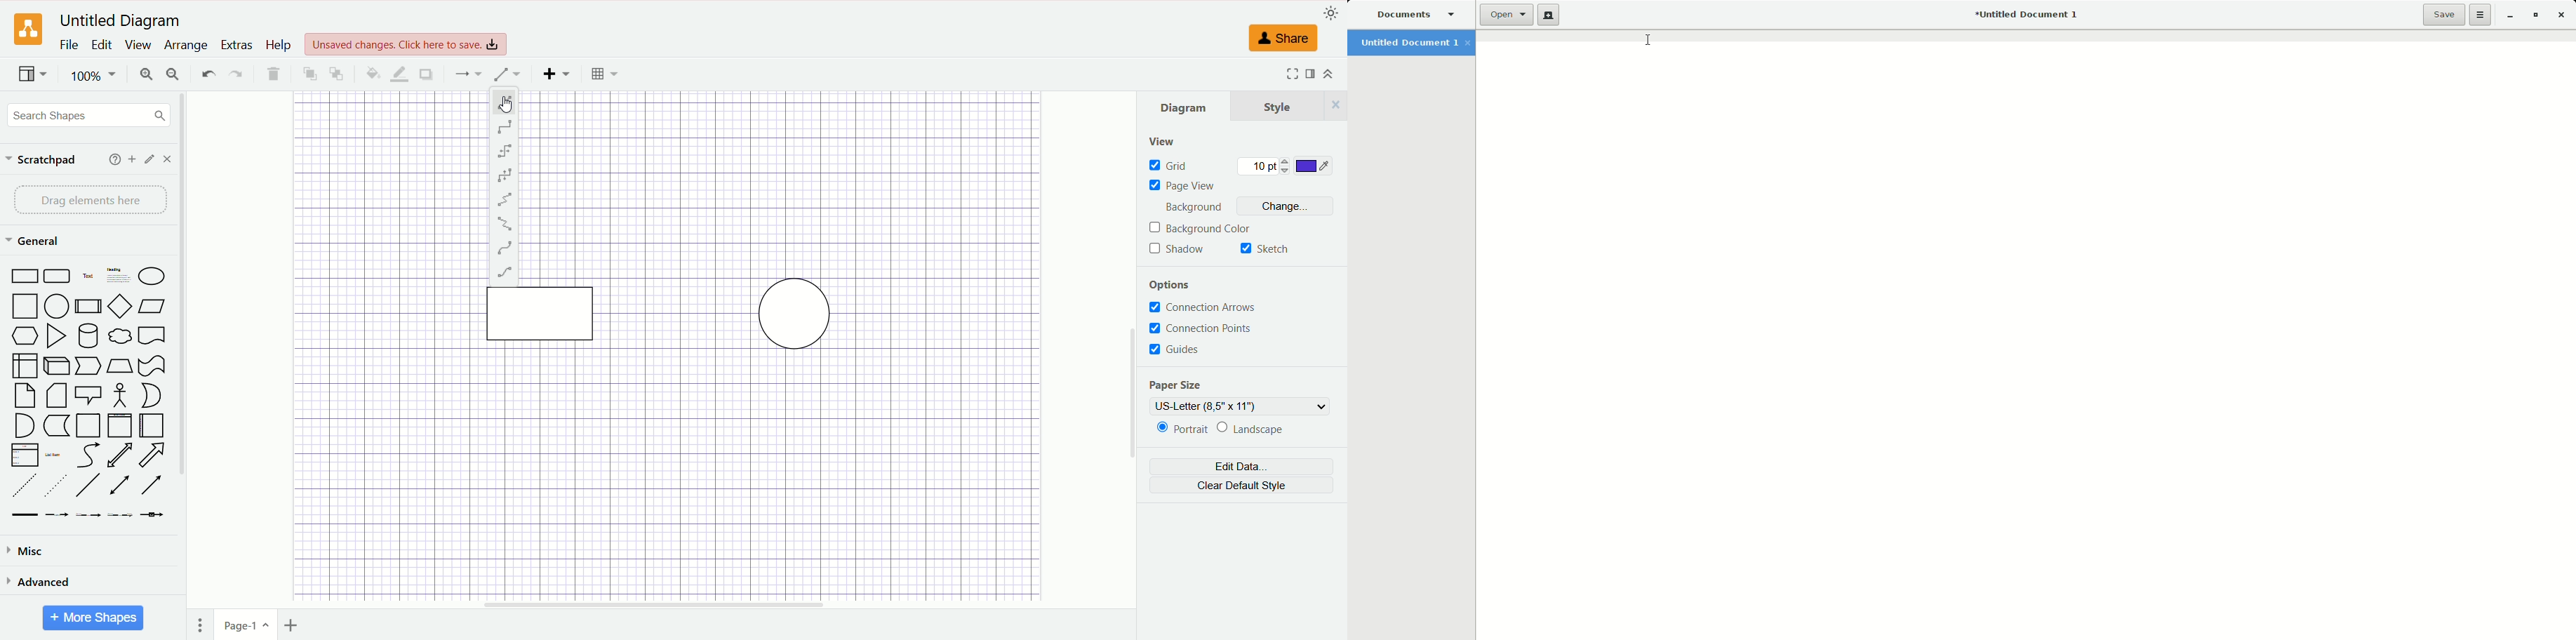 The image size is (2576, 644). What do you see at coordinates (235, 74) in the screenshot?
I see `redo` at bounding box center [235, 74].